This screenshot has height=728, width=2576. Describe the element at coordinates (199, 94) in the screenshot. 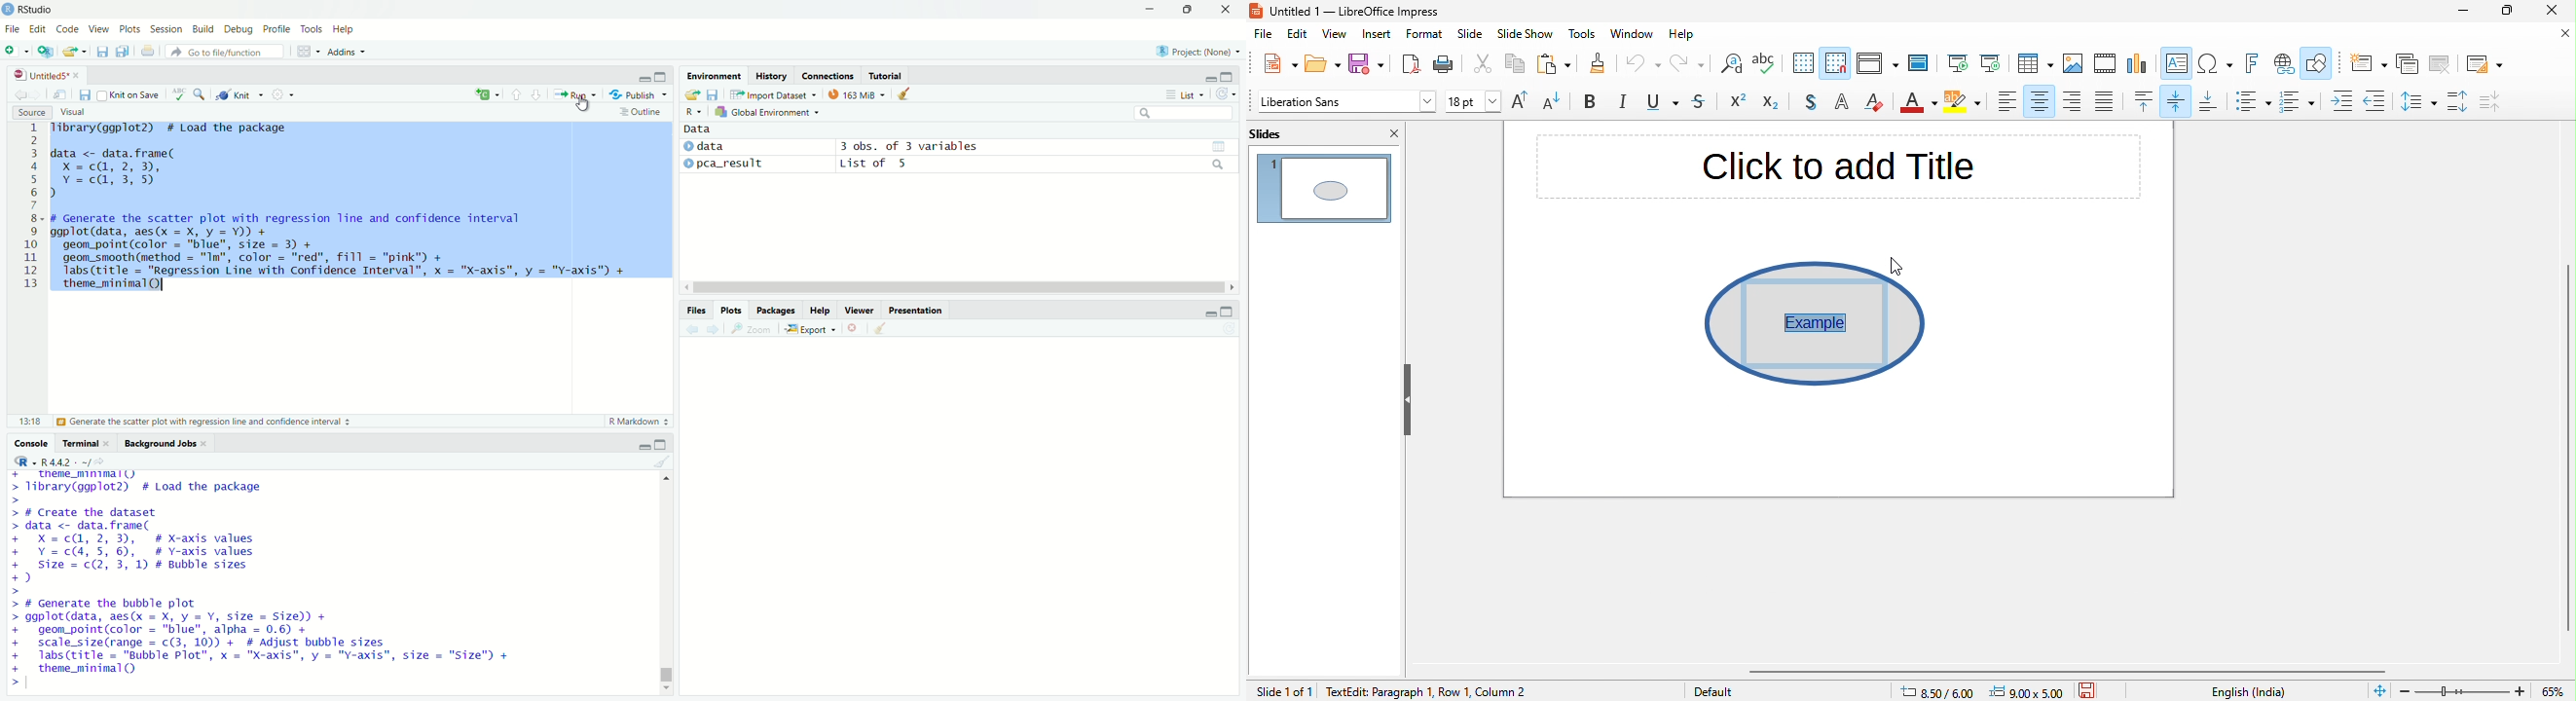

I see `Find/Replace` at that location.